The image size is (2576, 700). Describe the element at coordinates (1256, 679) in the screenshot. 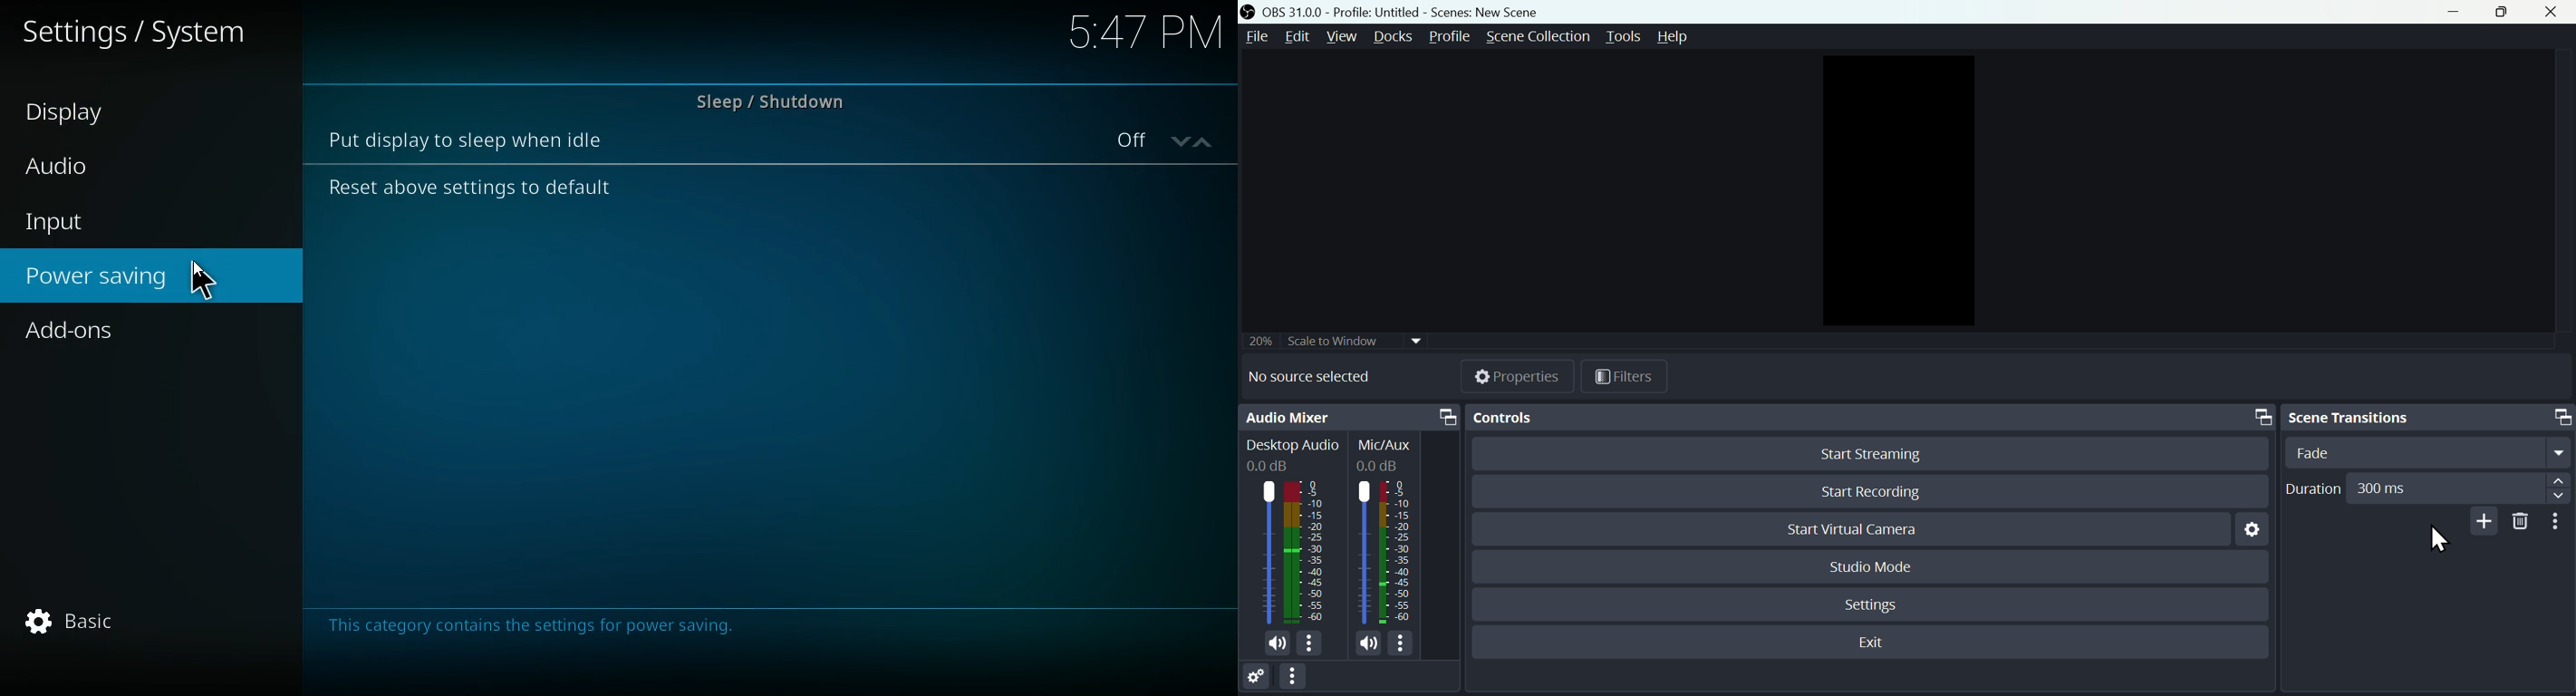

I see `Settings` at that location.